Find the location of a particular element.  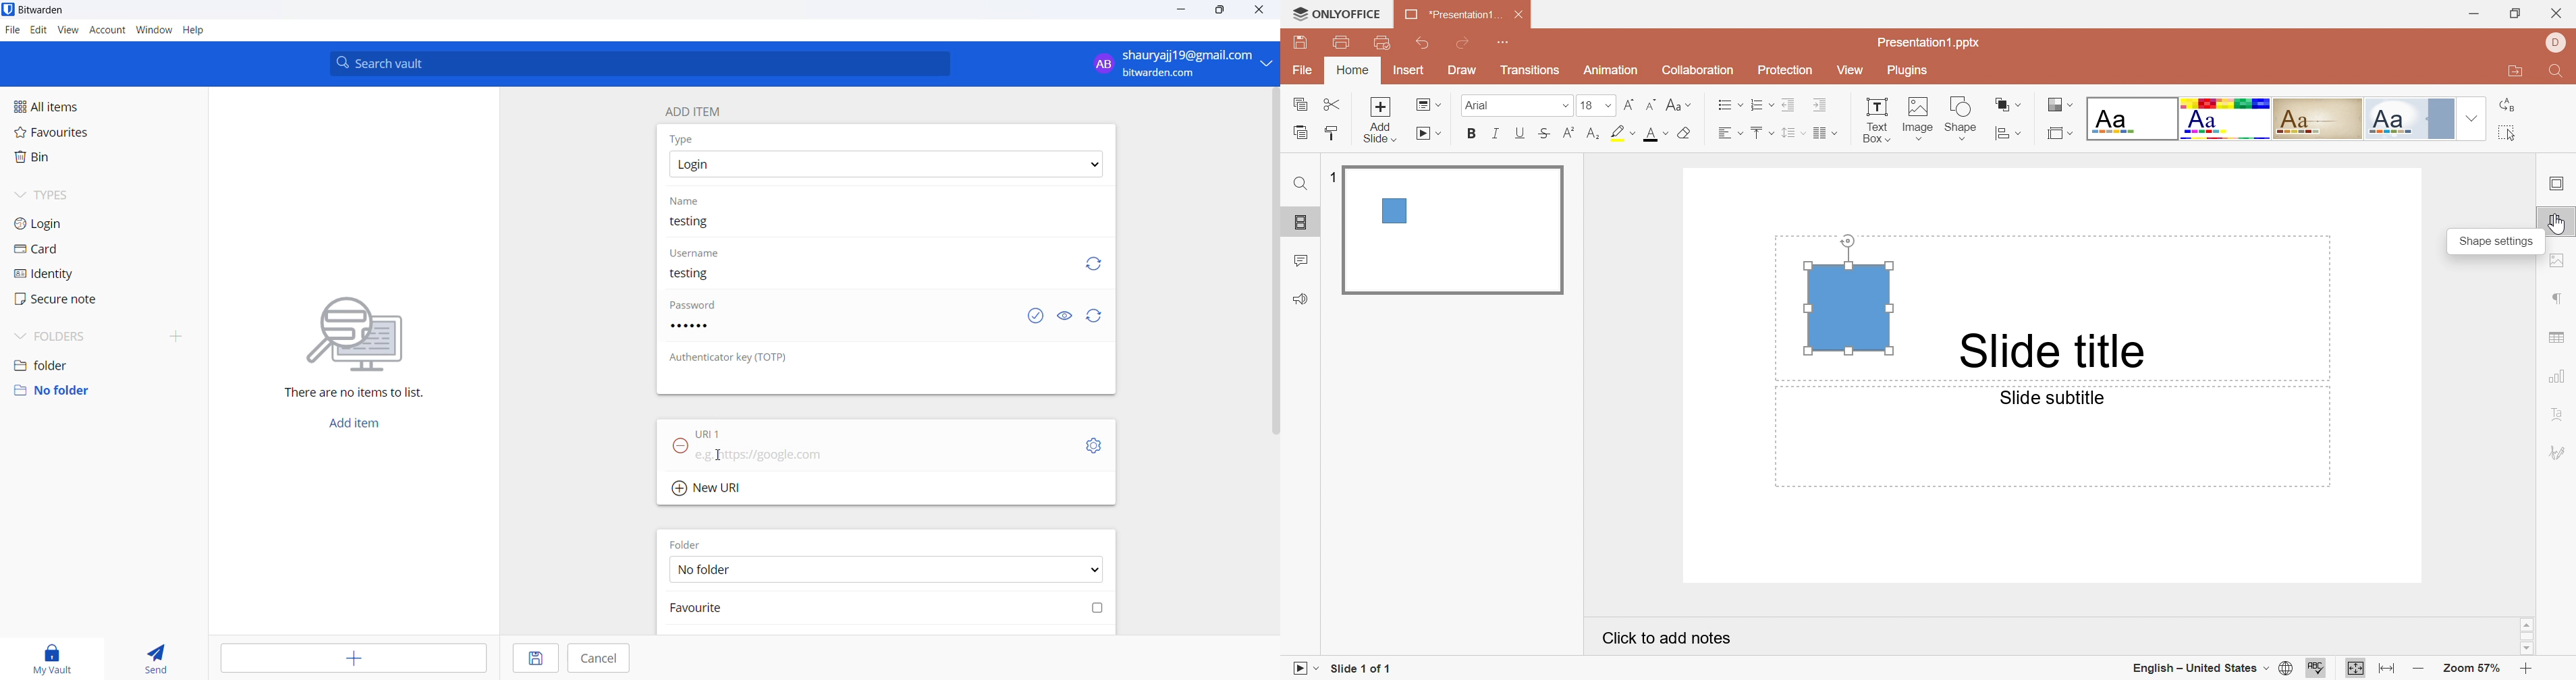

FOLDER options is located at coordinates (888, 570).